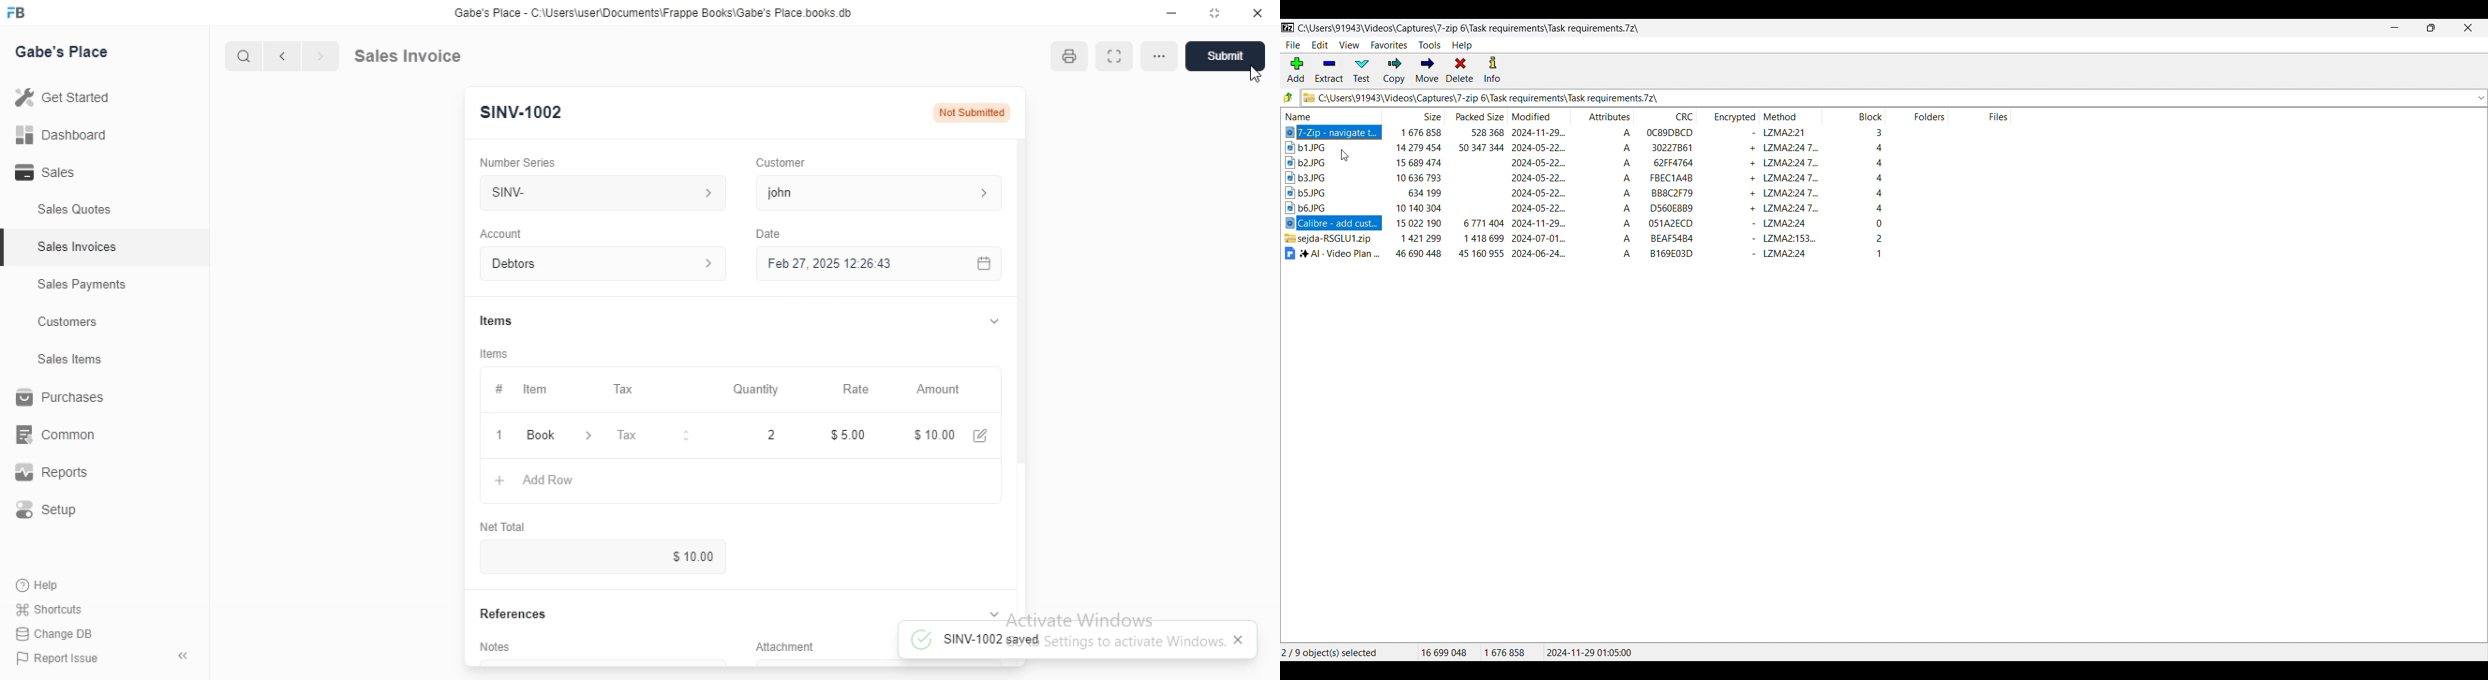 This screenshot has width=2492, height=700. What do you see at coordinates (1332, 115) in the screenshot?
I see `Name column` at bounding box center [1332, 115].